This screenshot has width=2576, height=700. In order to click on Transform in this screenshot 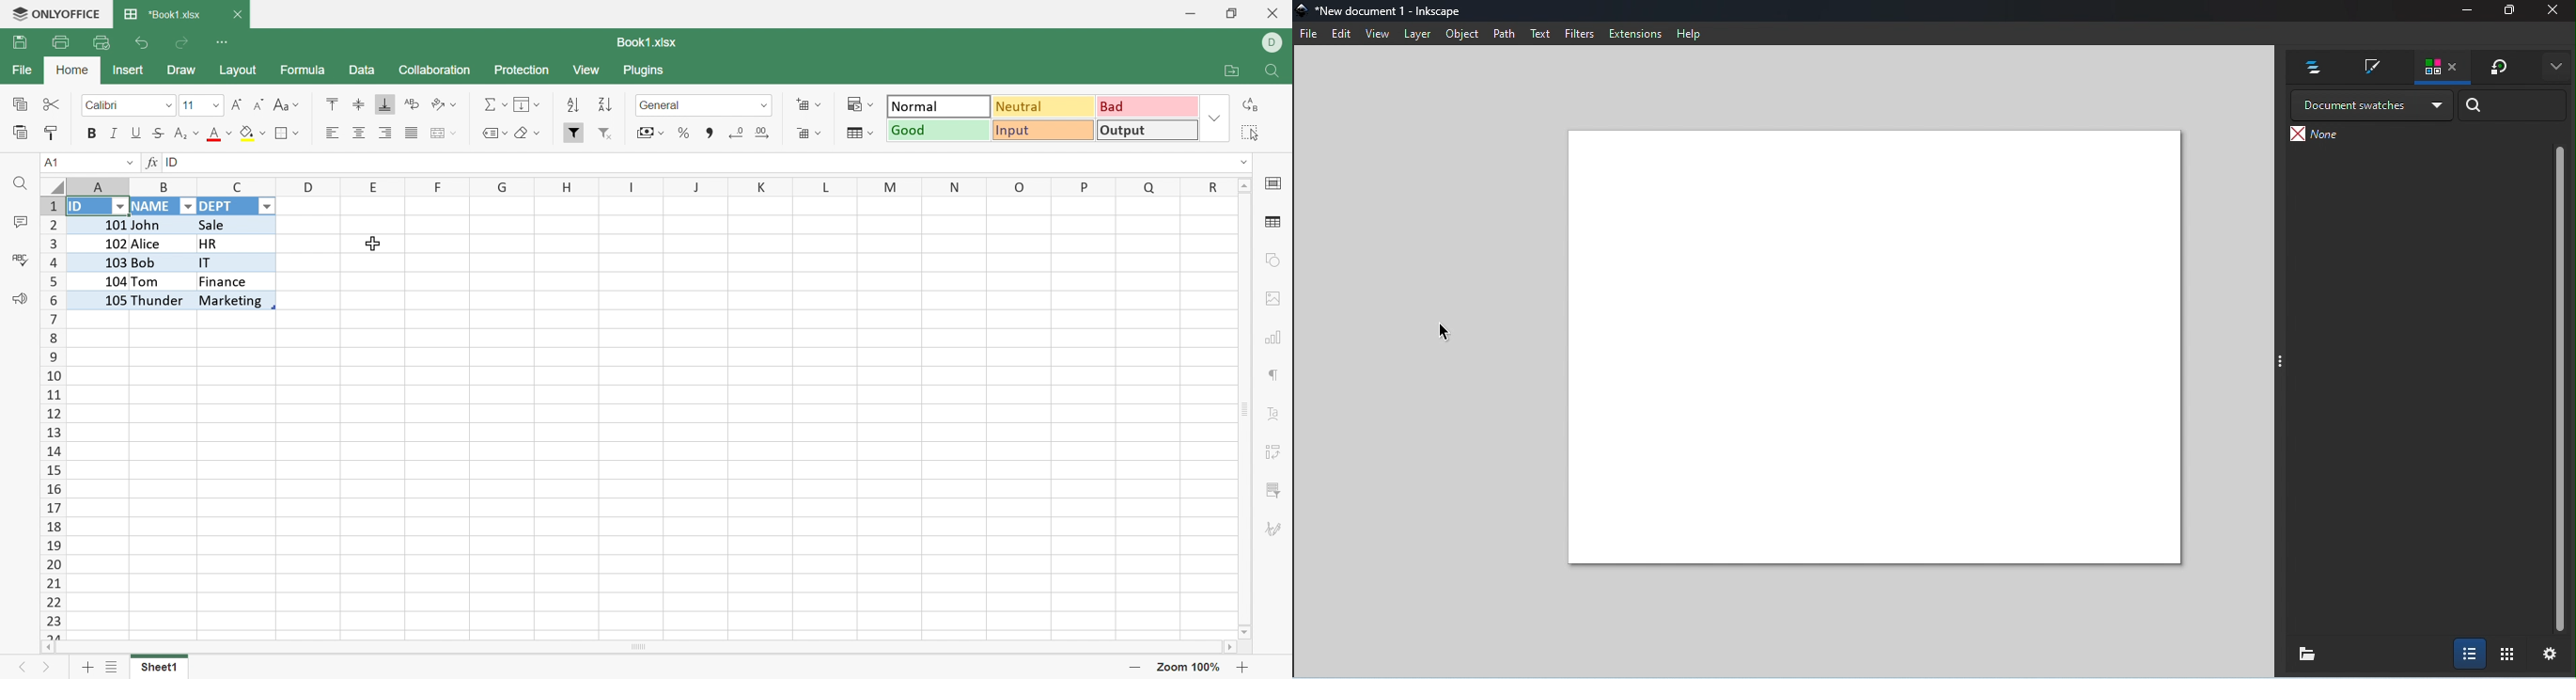, I will do `click(2500, 67)`.